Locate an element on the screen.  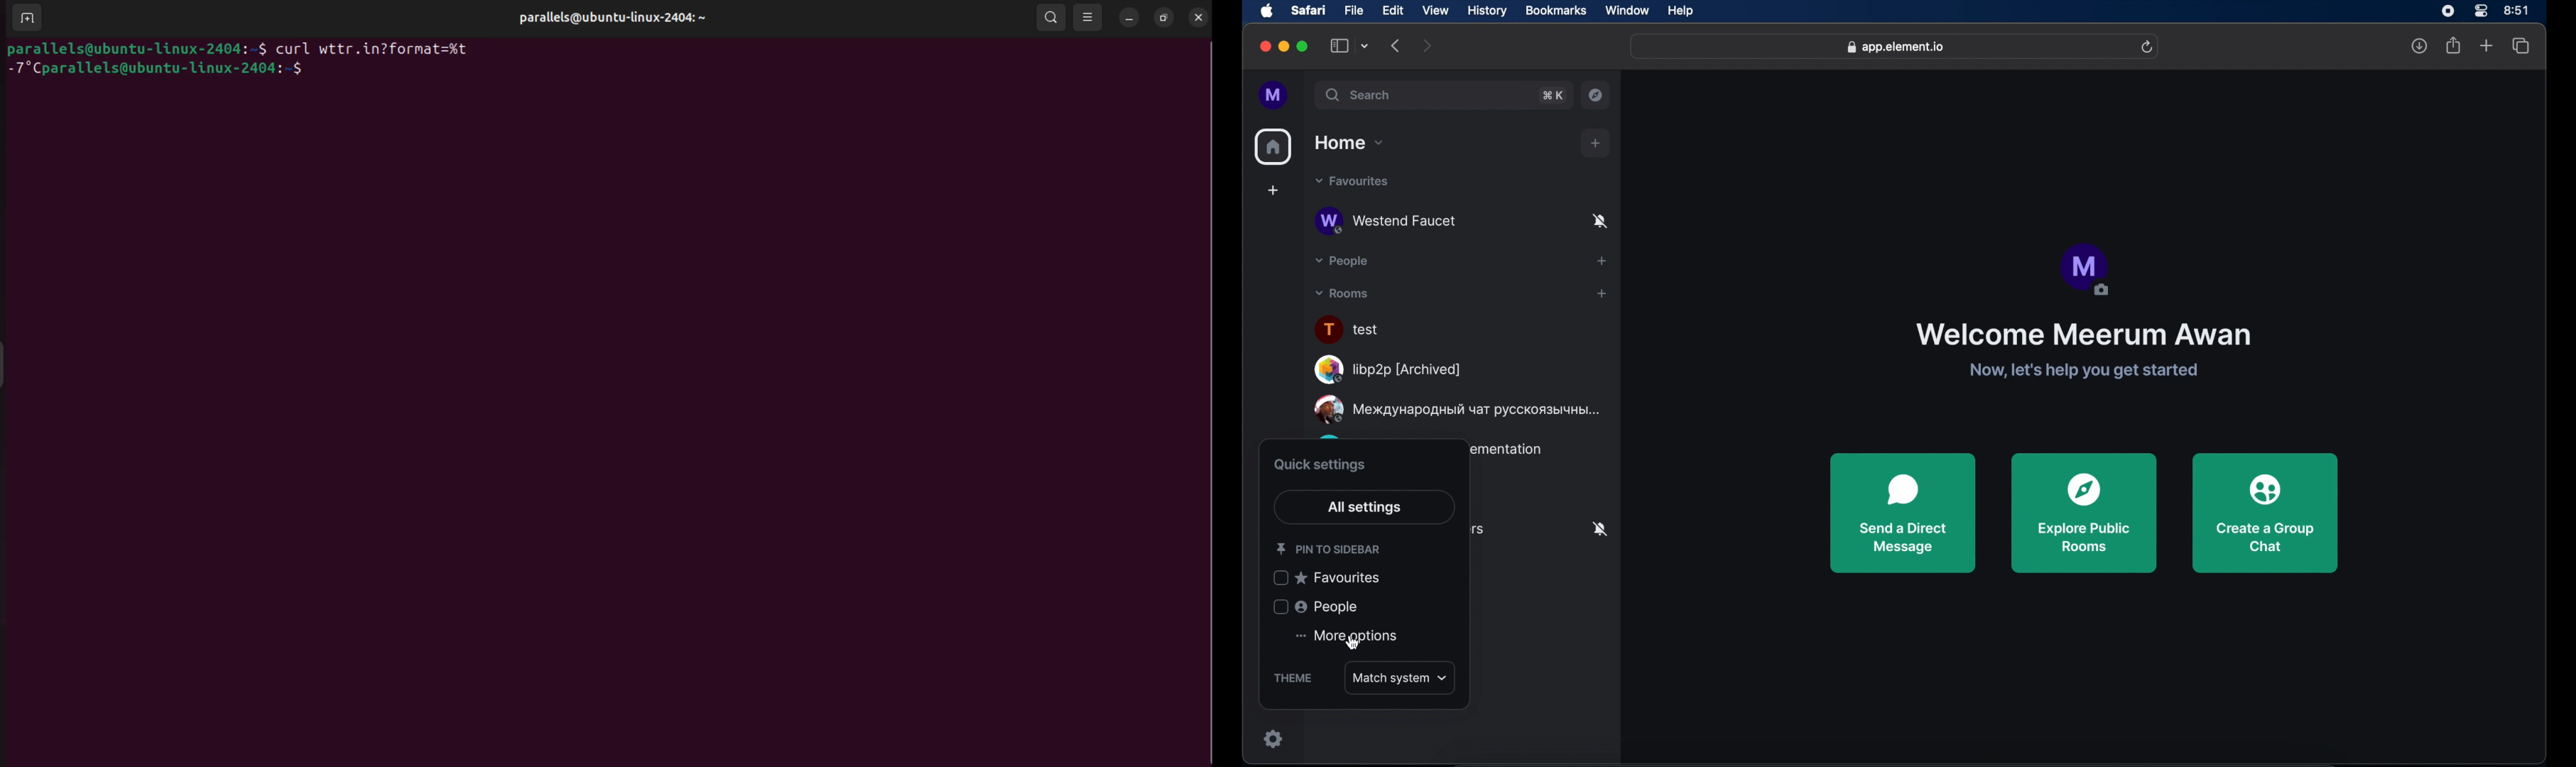
forward is located at coordinates (1429, 46).